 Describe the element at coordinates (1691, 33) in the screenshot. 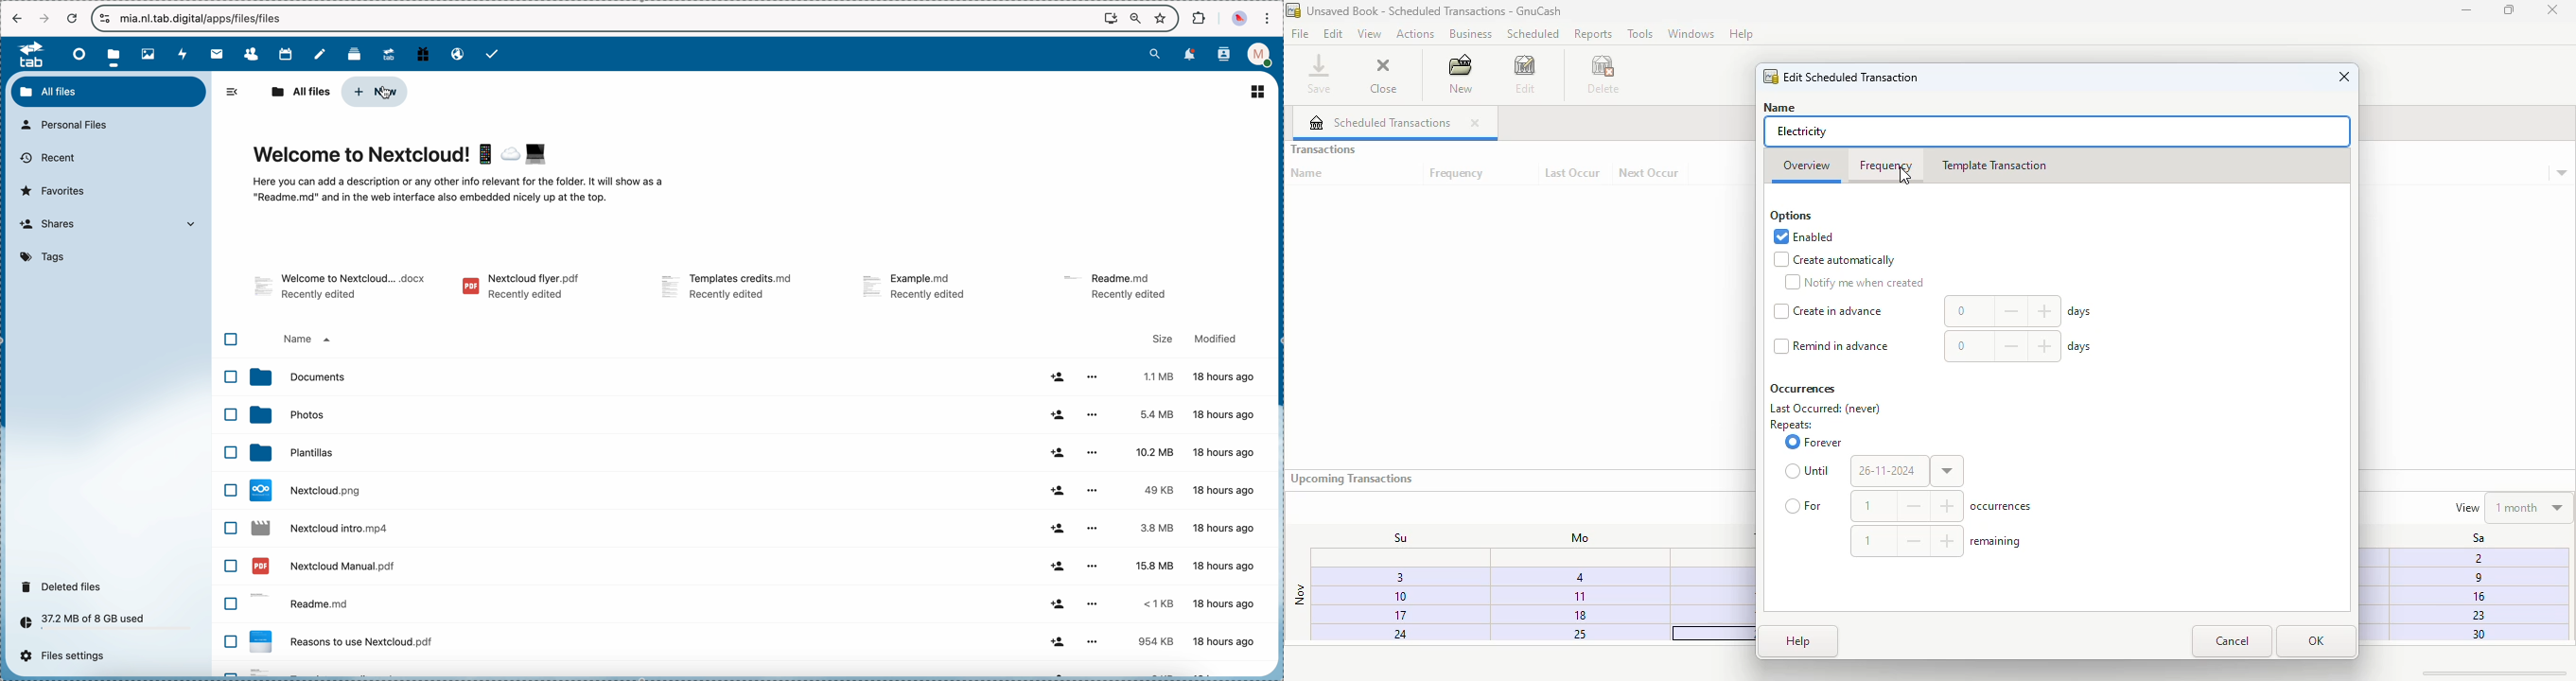

I see `windows` at that location.